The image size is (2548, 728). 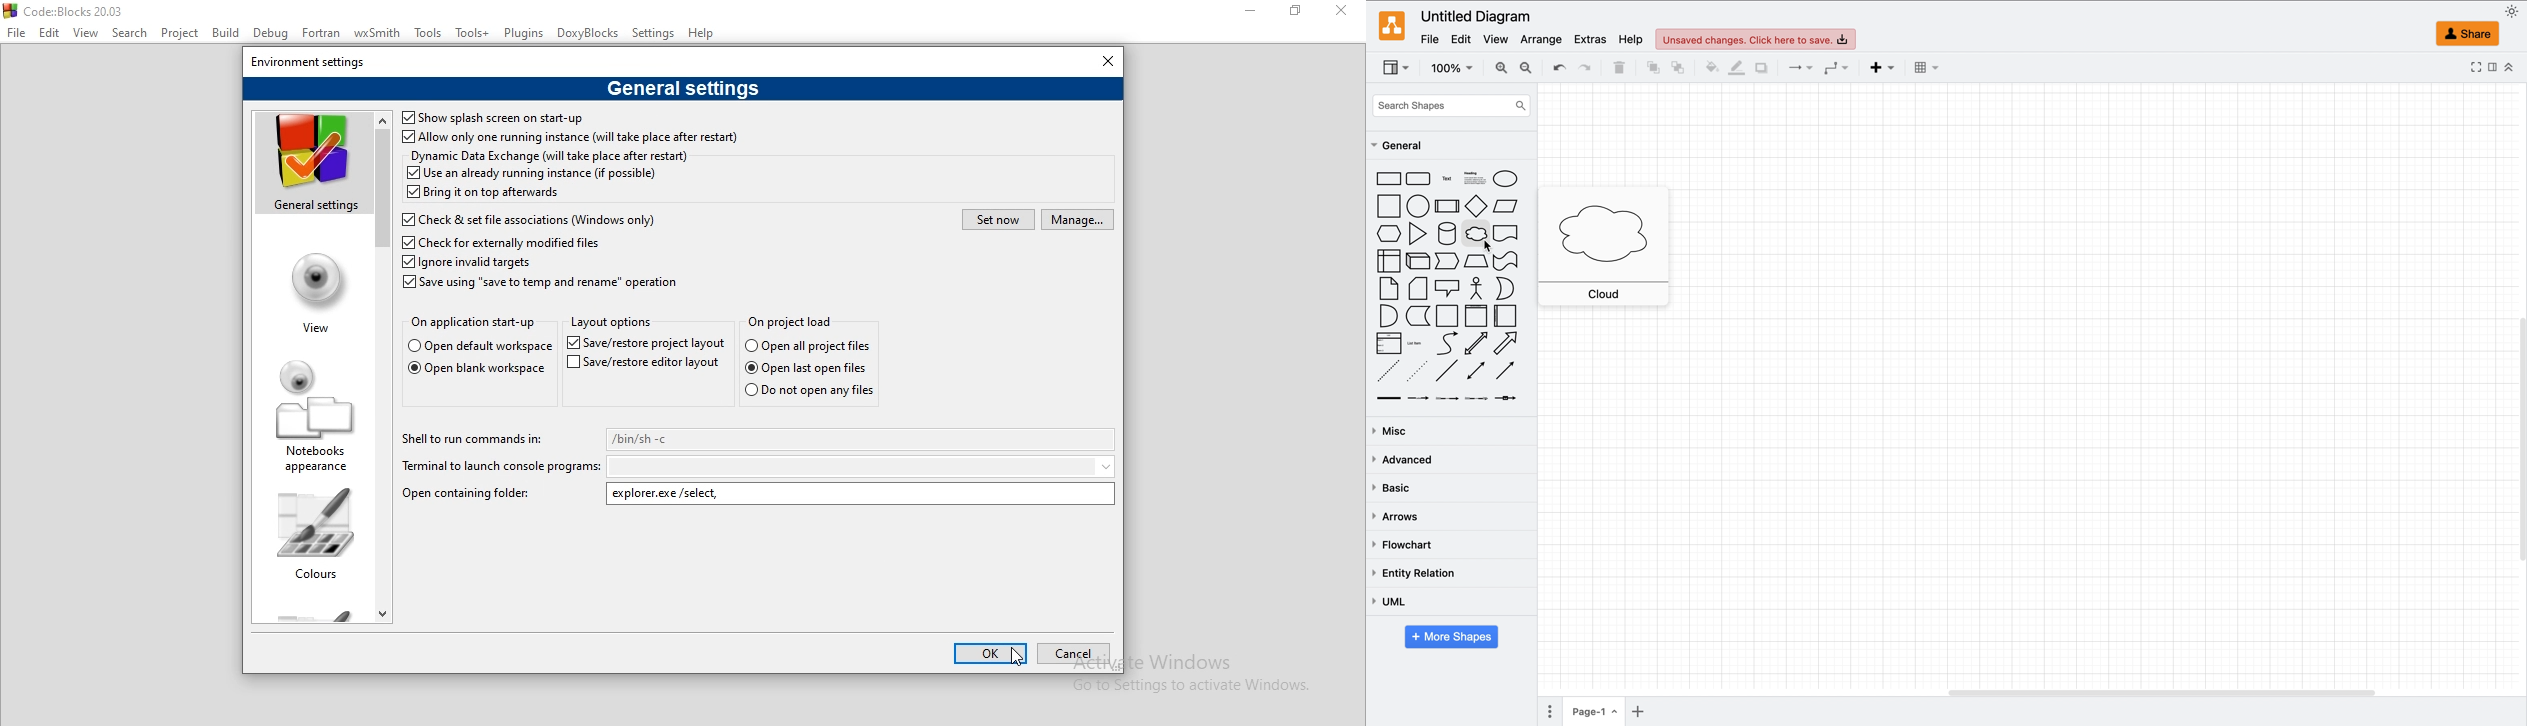 What do you see at coordinates (1509, 205) in the screenshot?
I see `parallelogram` at bounding box center [1509, 205].